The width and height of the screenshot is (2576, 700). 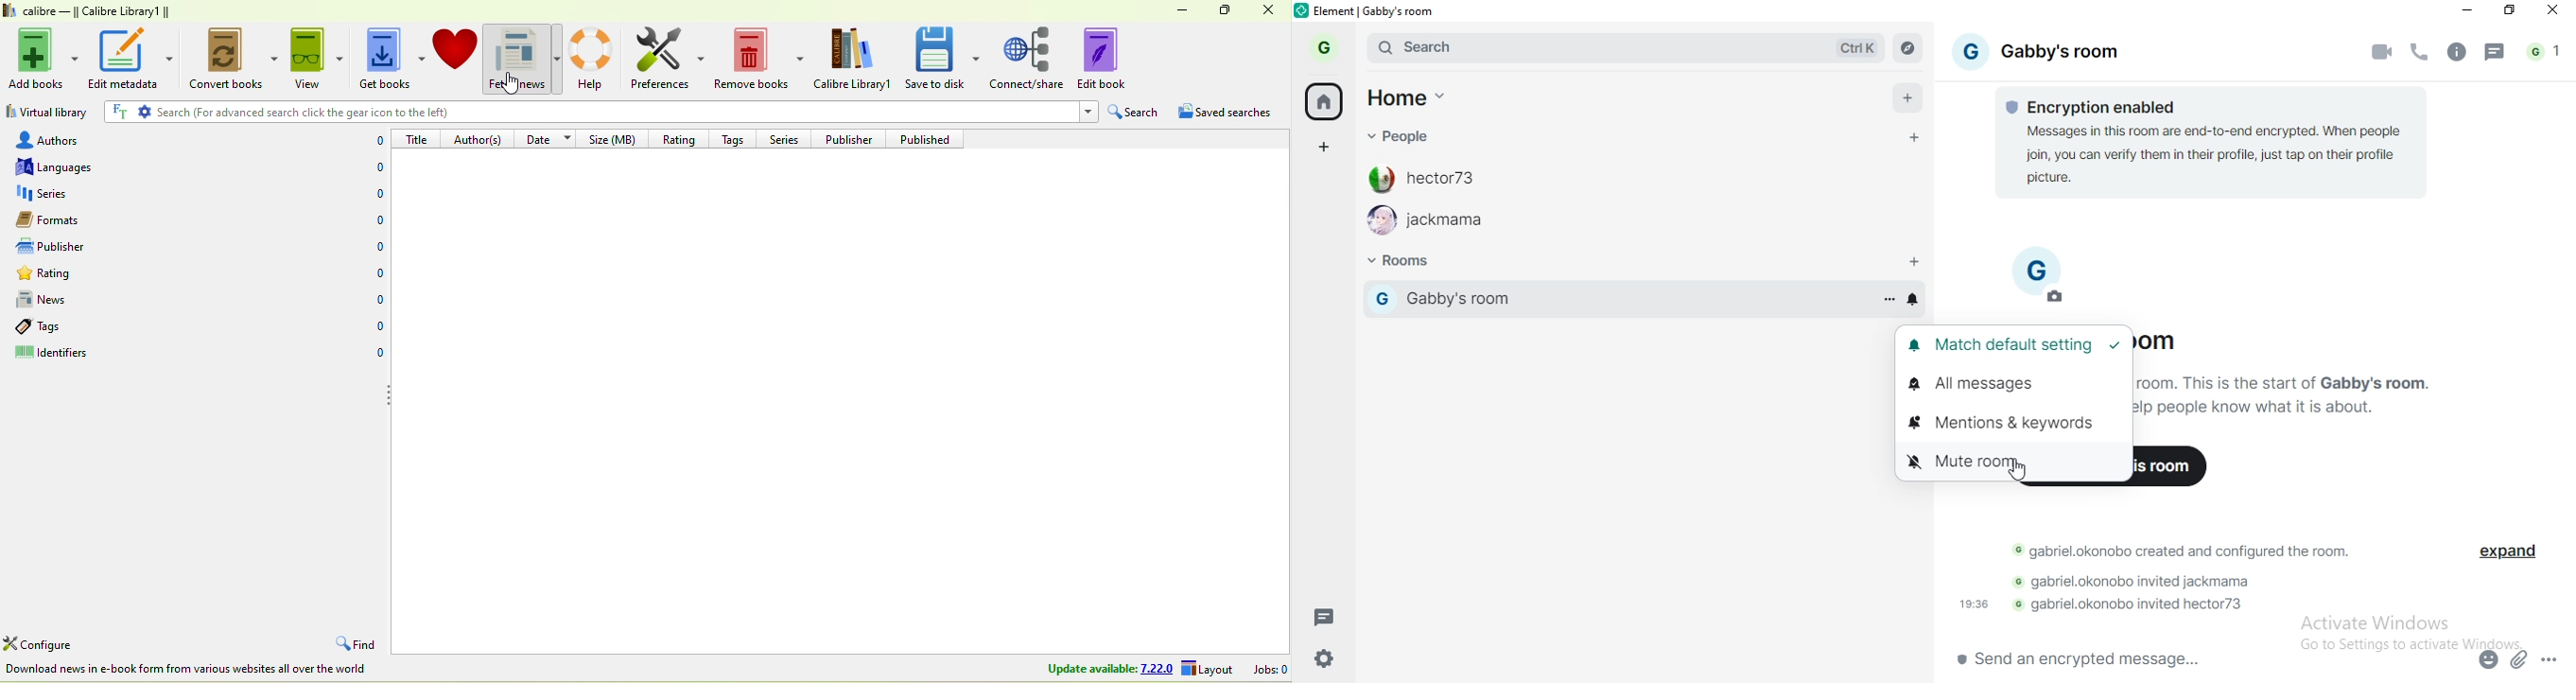 I want to click on invite to this room, so click(x=2169, y=466).